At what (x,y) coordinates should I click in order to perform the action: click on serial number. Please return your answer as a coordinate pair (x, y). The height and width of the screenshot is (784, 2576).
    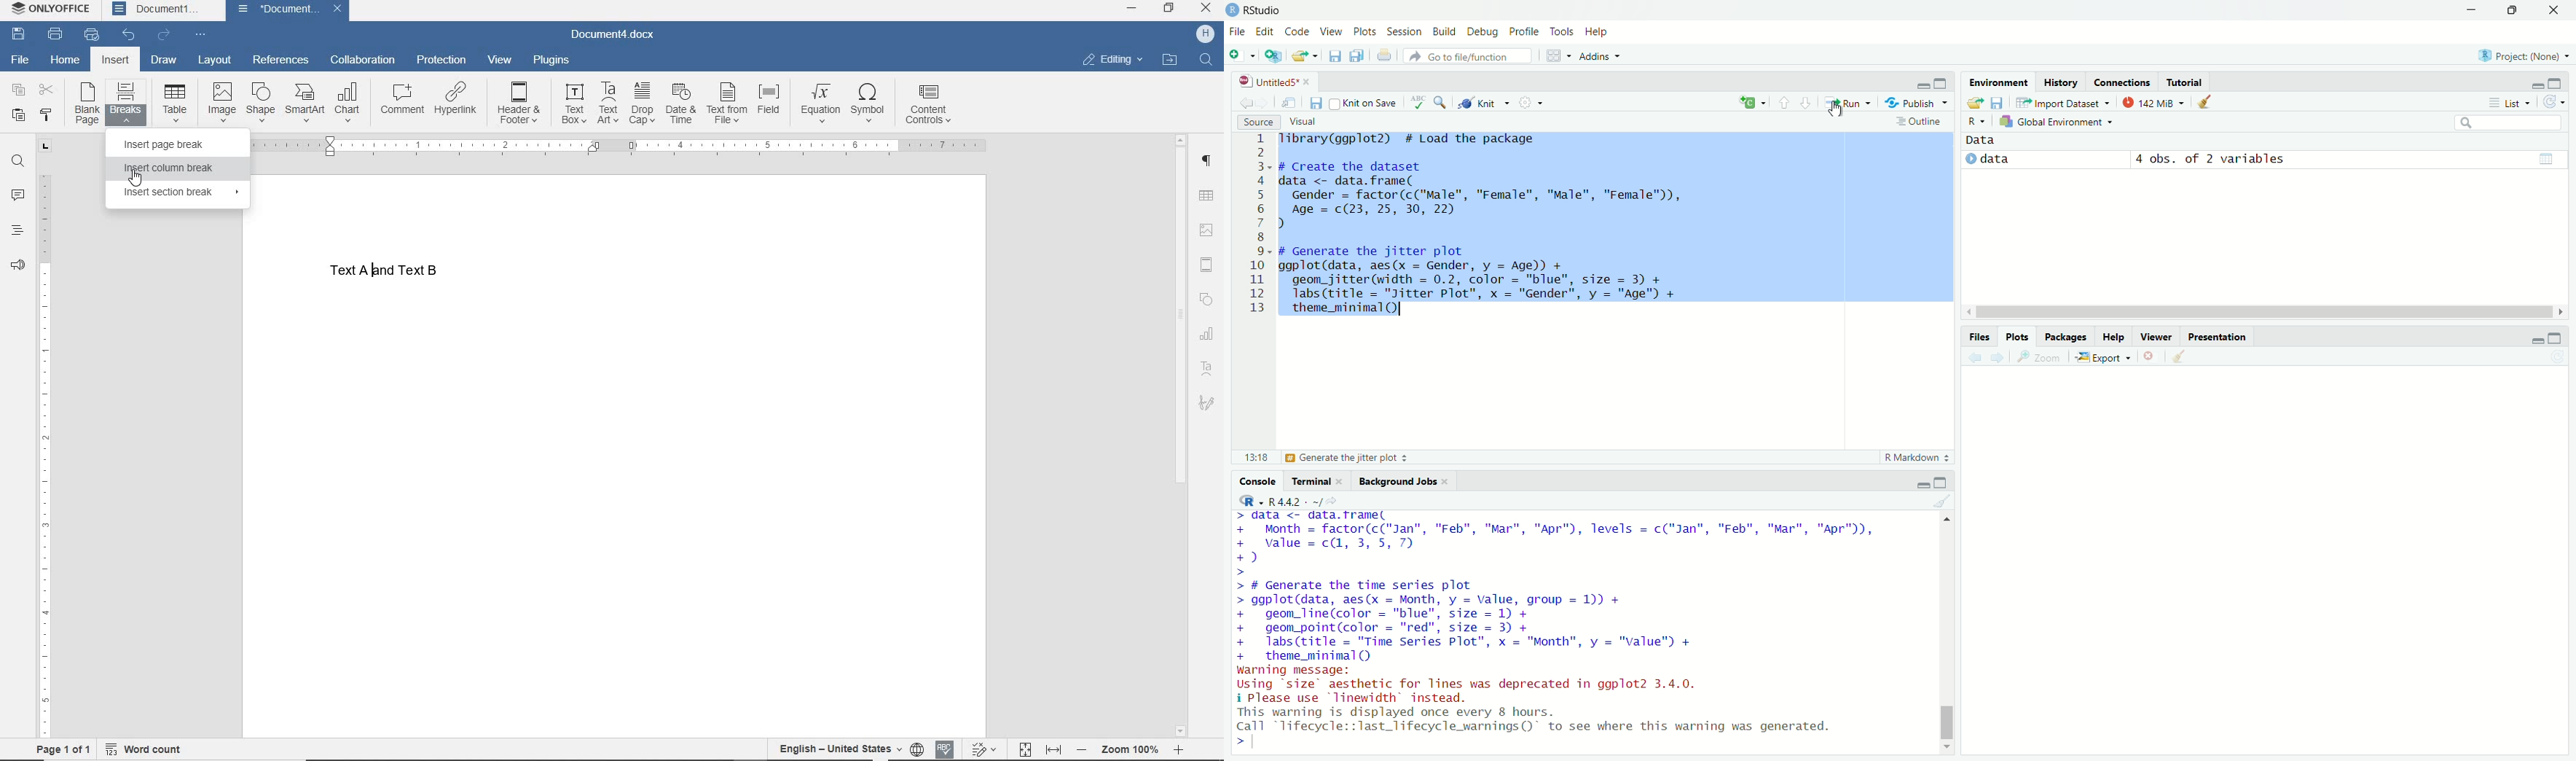
    Looking at the image, I should click on (1256, 225).